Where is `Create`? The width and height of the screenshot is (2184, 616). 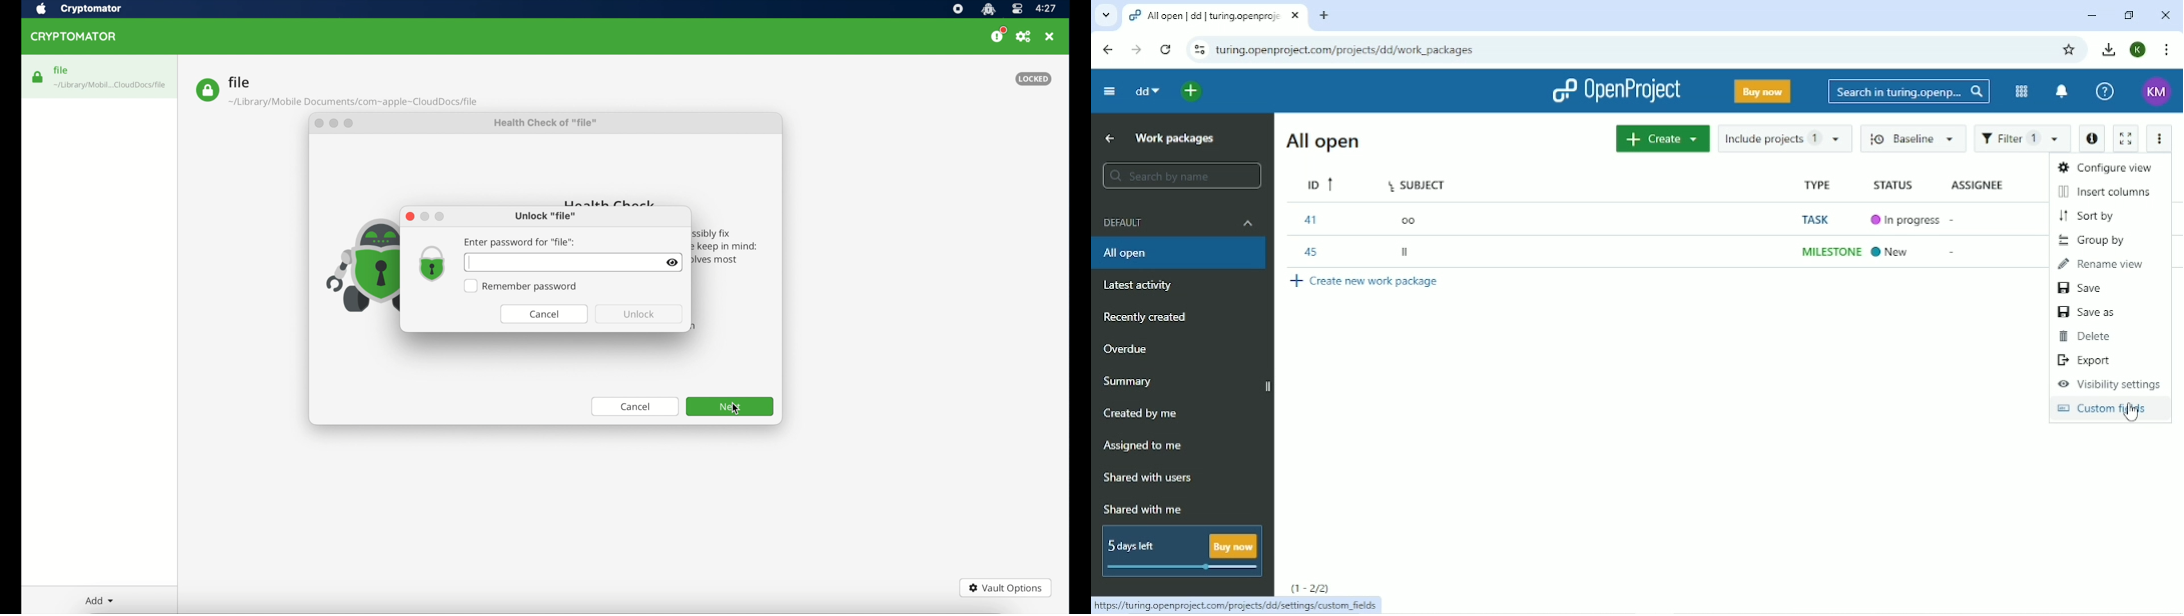 Create is located at coordinates (1662, 138).